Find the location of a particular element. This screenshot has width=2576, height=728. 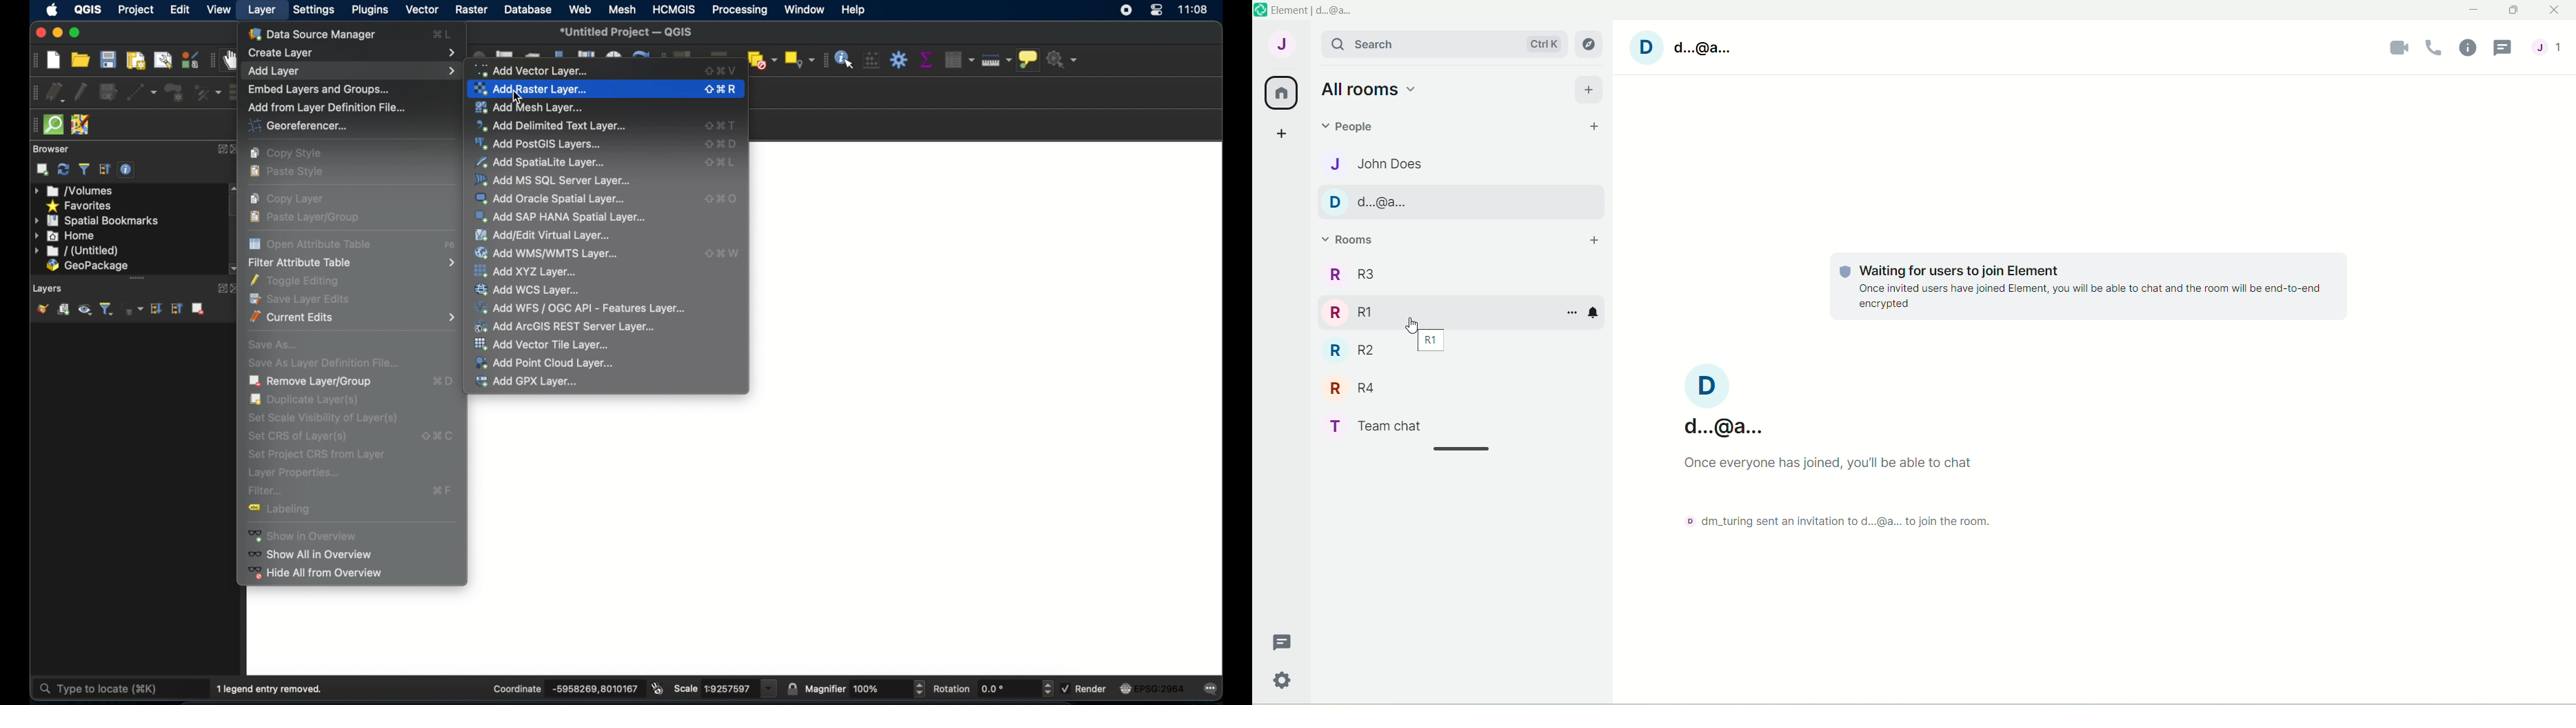

addresser layer is located at coordinates (532, 89).